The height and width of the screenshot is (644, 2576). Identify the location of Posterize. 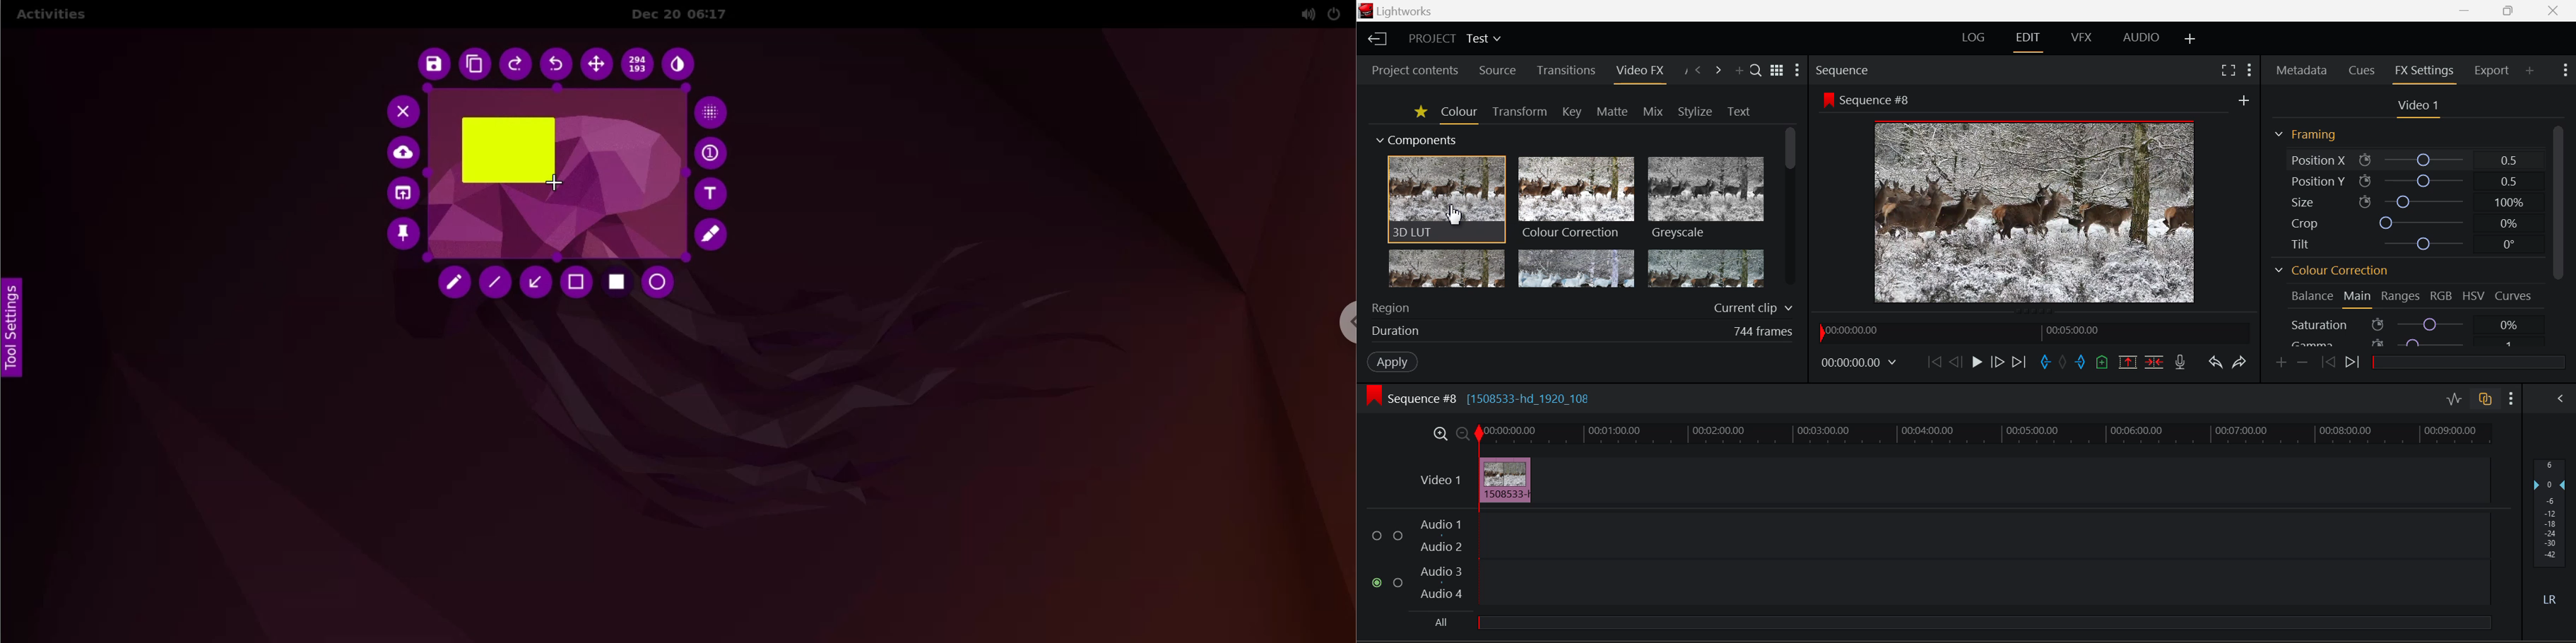
(1707, 269).